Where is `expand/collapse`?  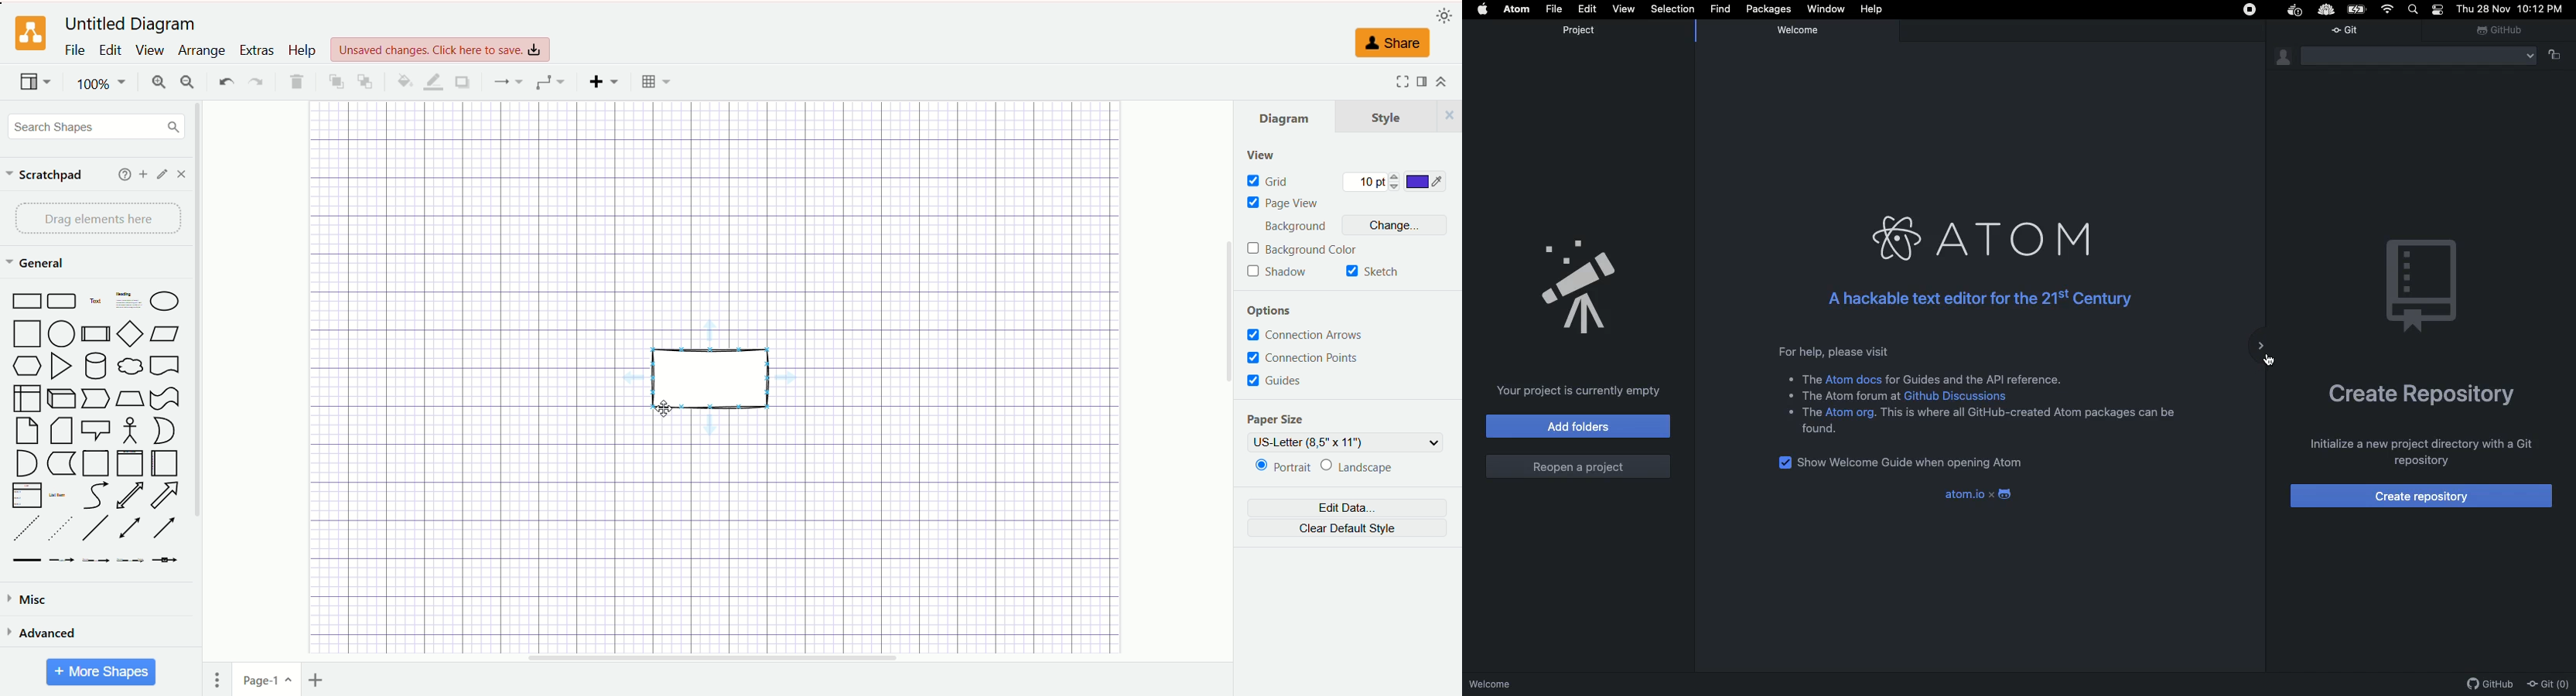
expand/collapse is located at coordinates (1443, 83).